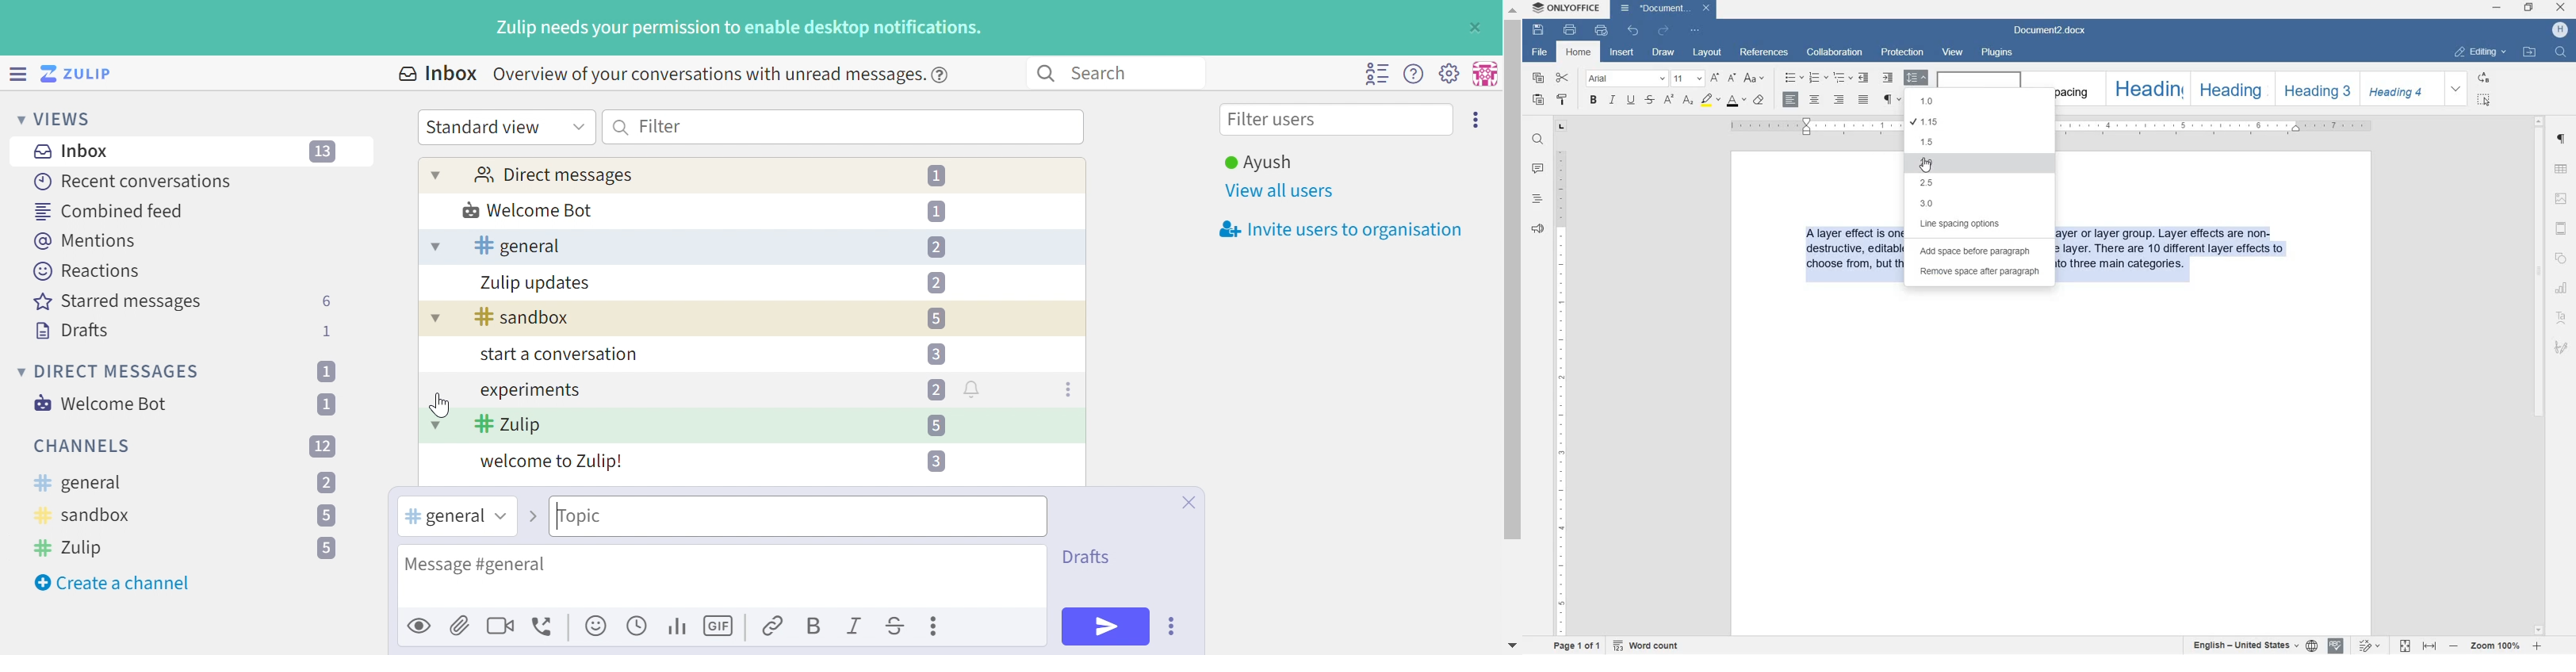 This screenshot has height=672, width=2576. Describe the element at coordinates (936, 319) in the screenshot. I see `5` at that location.